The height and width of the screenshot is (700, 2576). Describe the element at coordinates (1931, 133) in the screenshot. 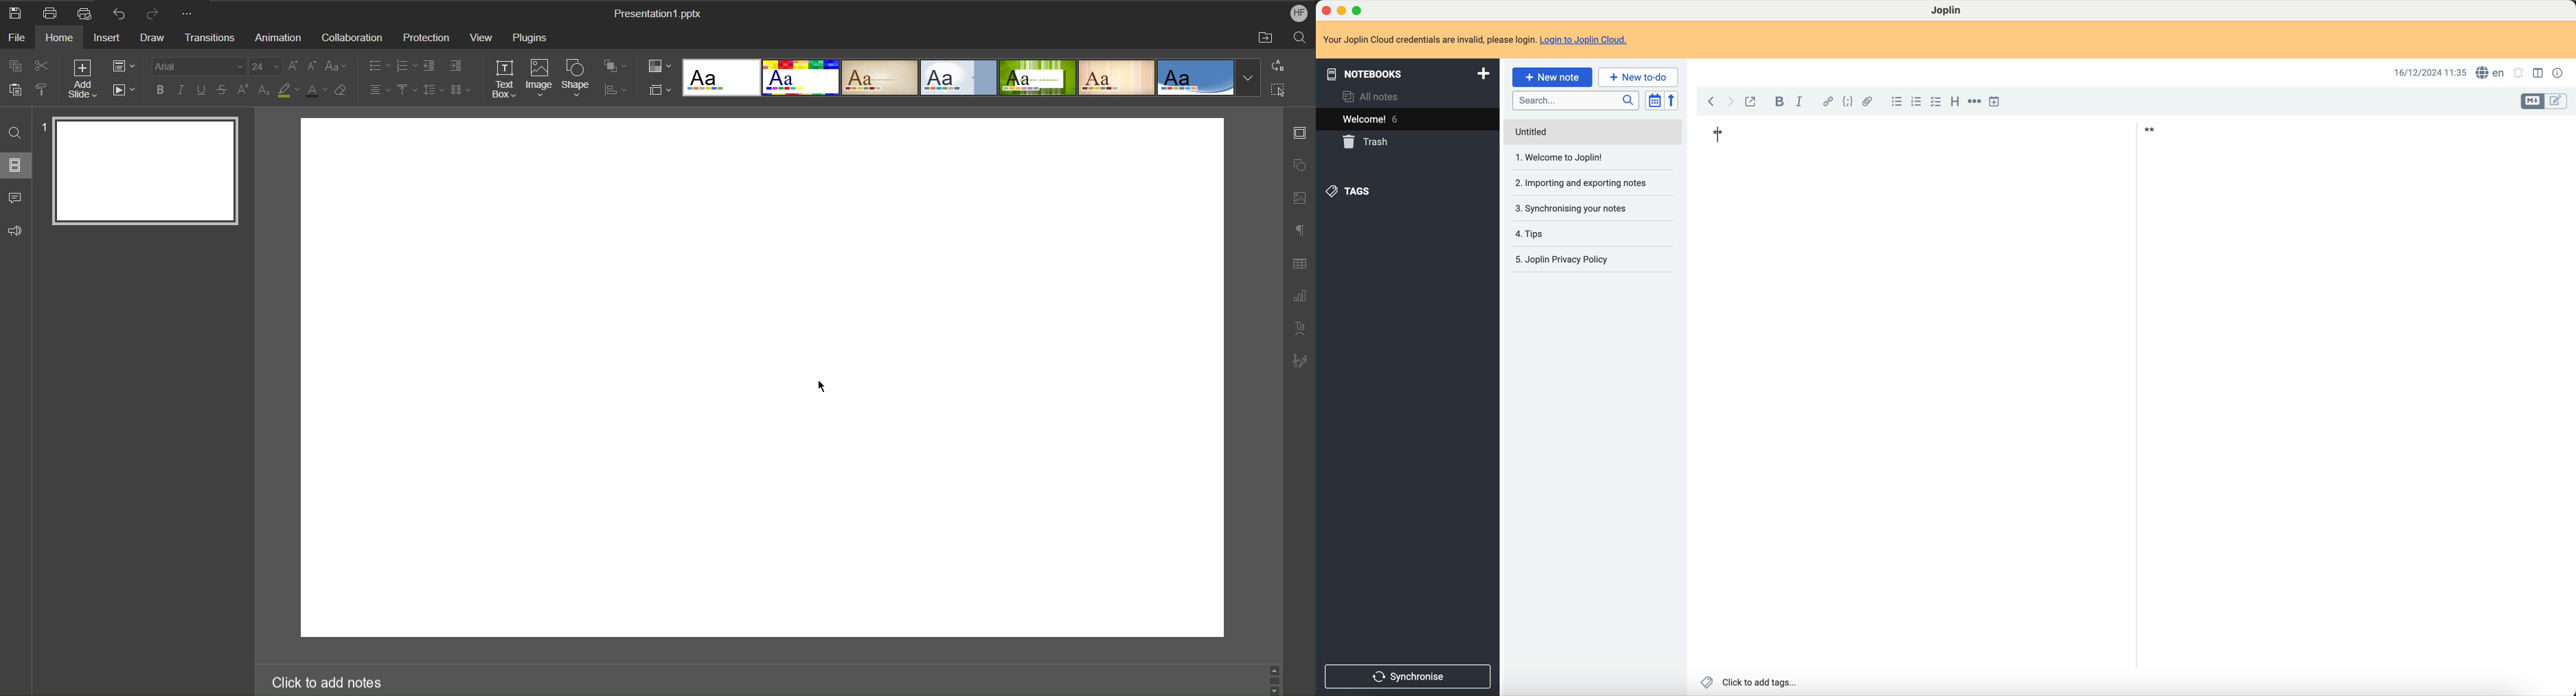

I see `**typing quote*` at that location.